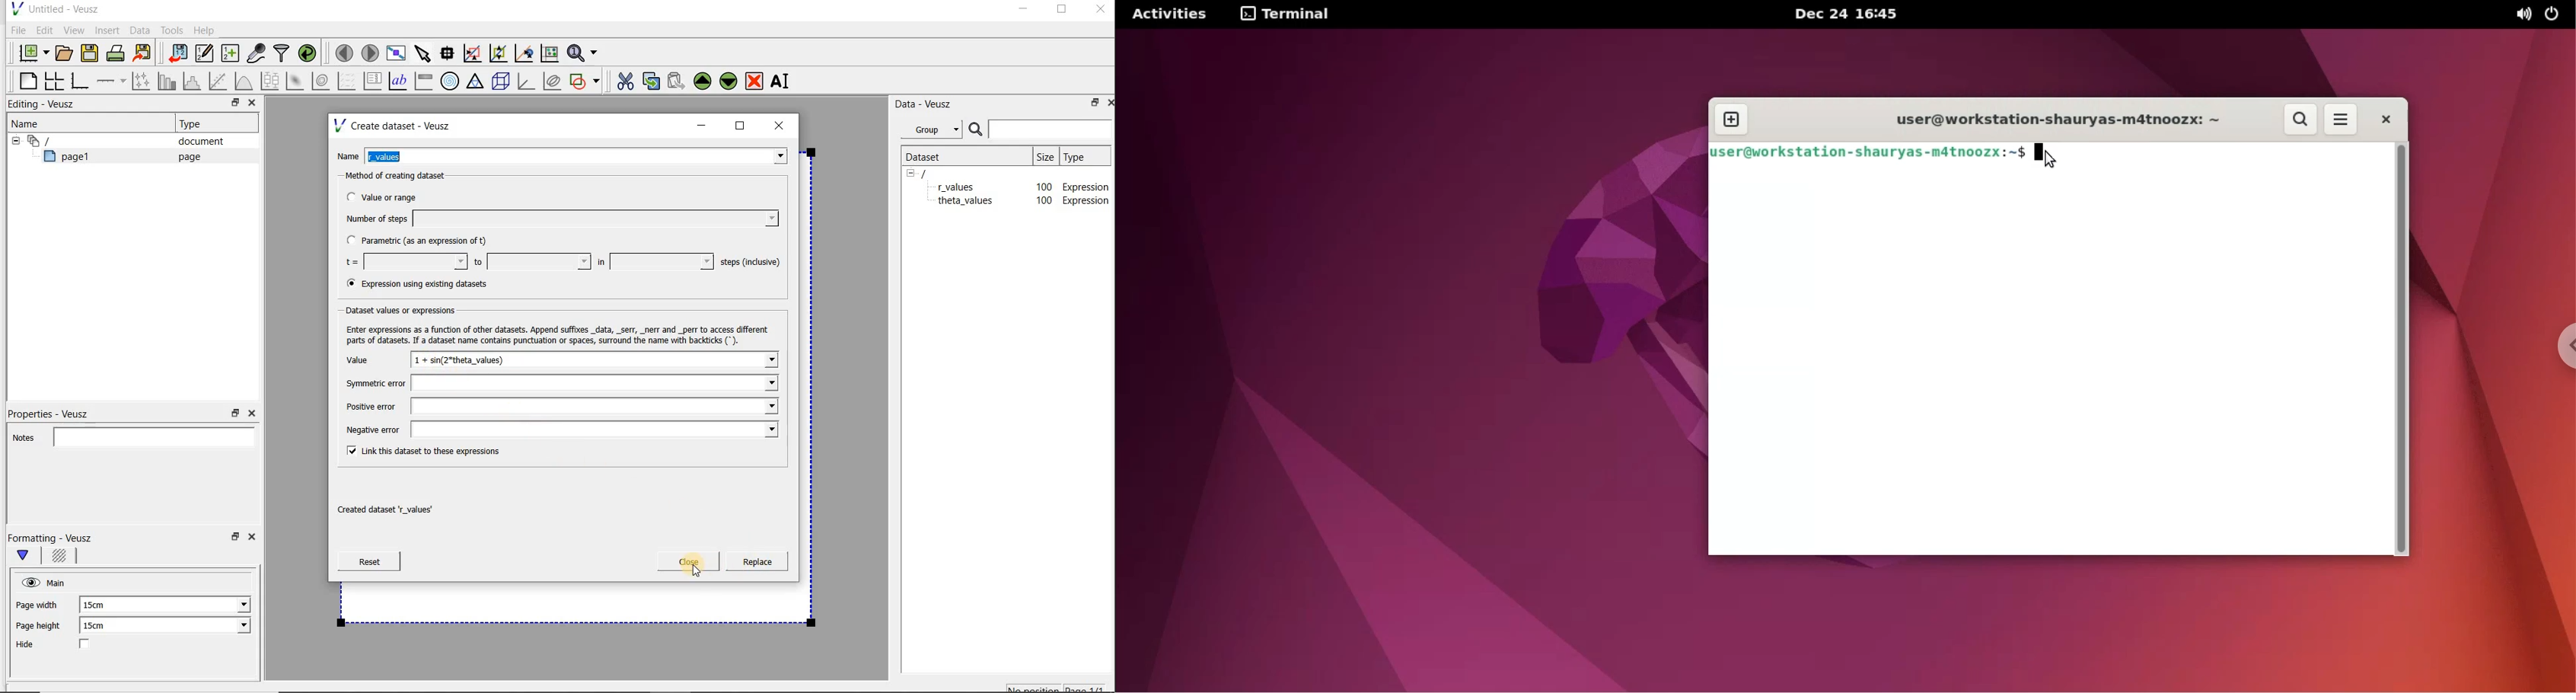  I want to click on add a shape to the plot, so click(586, 80).